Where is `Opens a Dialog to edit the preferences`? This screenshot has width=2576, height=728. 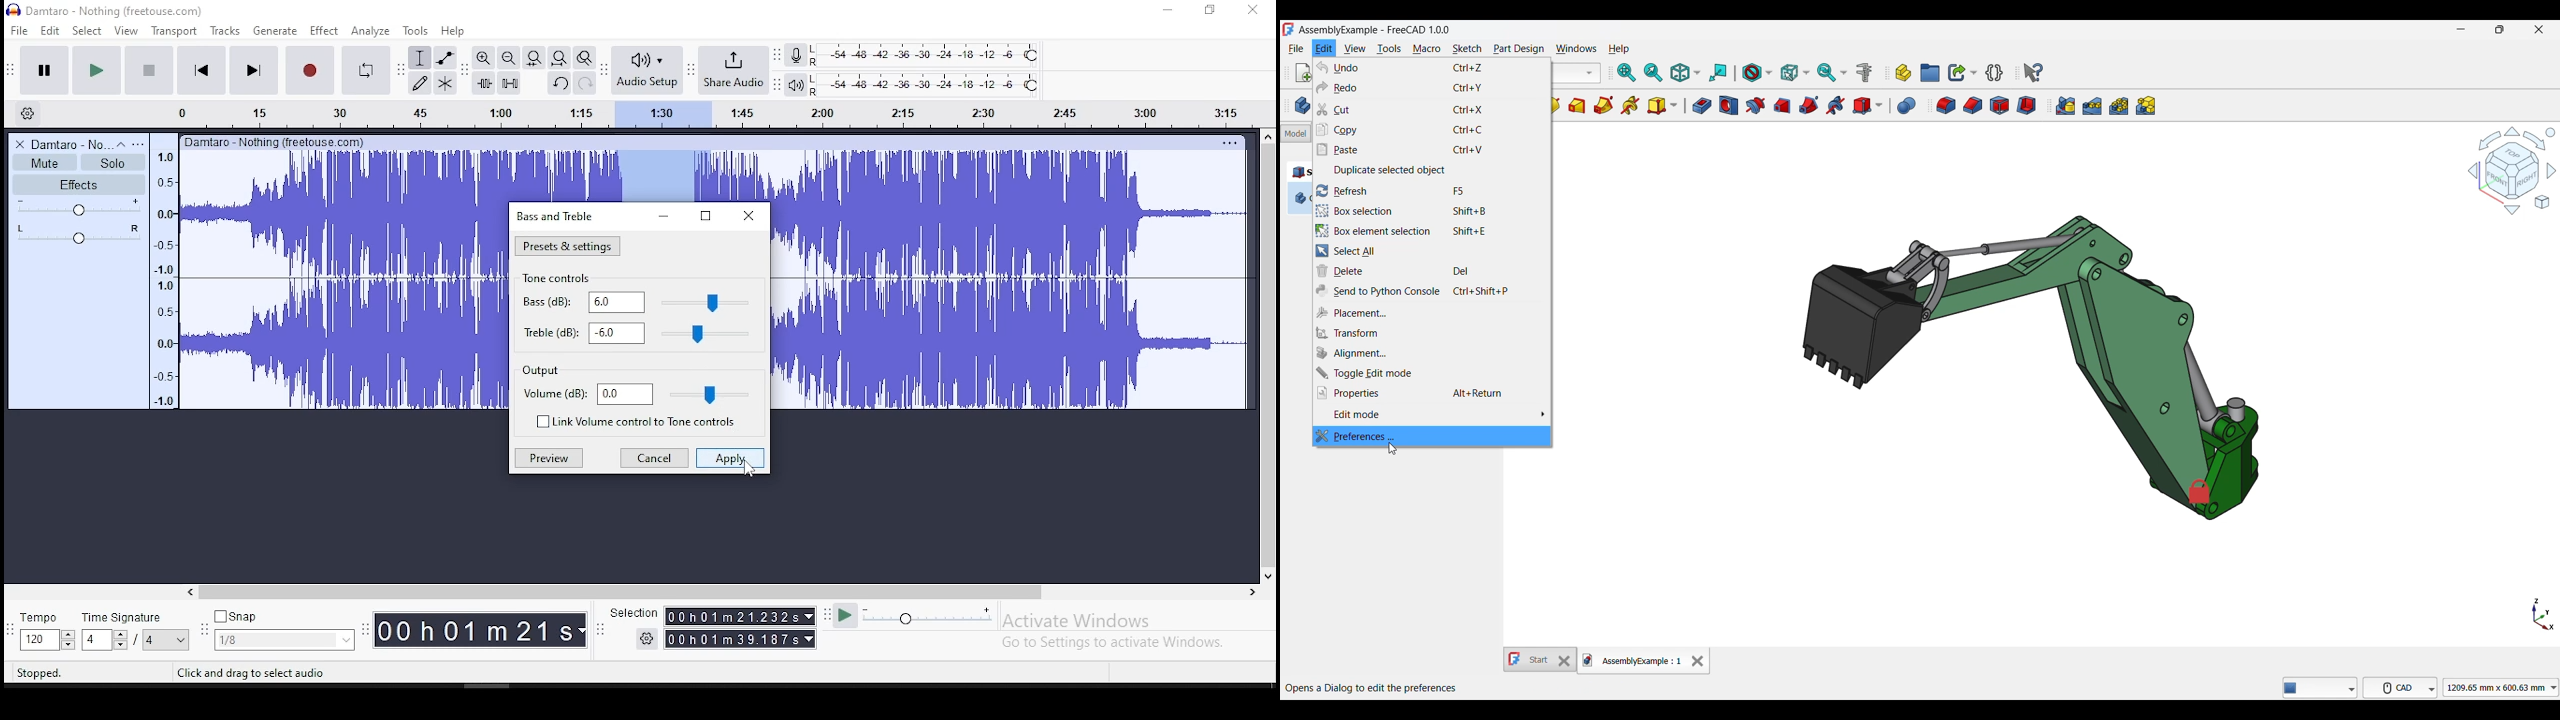
Opens a Dialog to edit the preferences is located at coordinates (1373, 687).